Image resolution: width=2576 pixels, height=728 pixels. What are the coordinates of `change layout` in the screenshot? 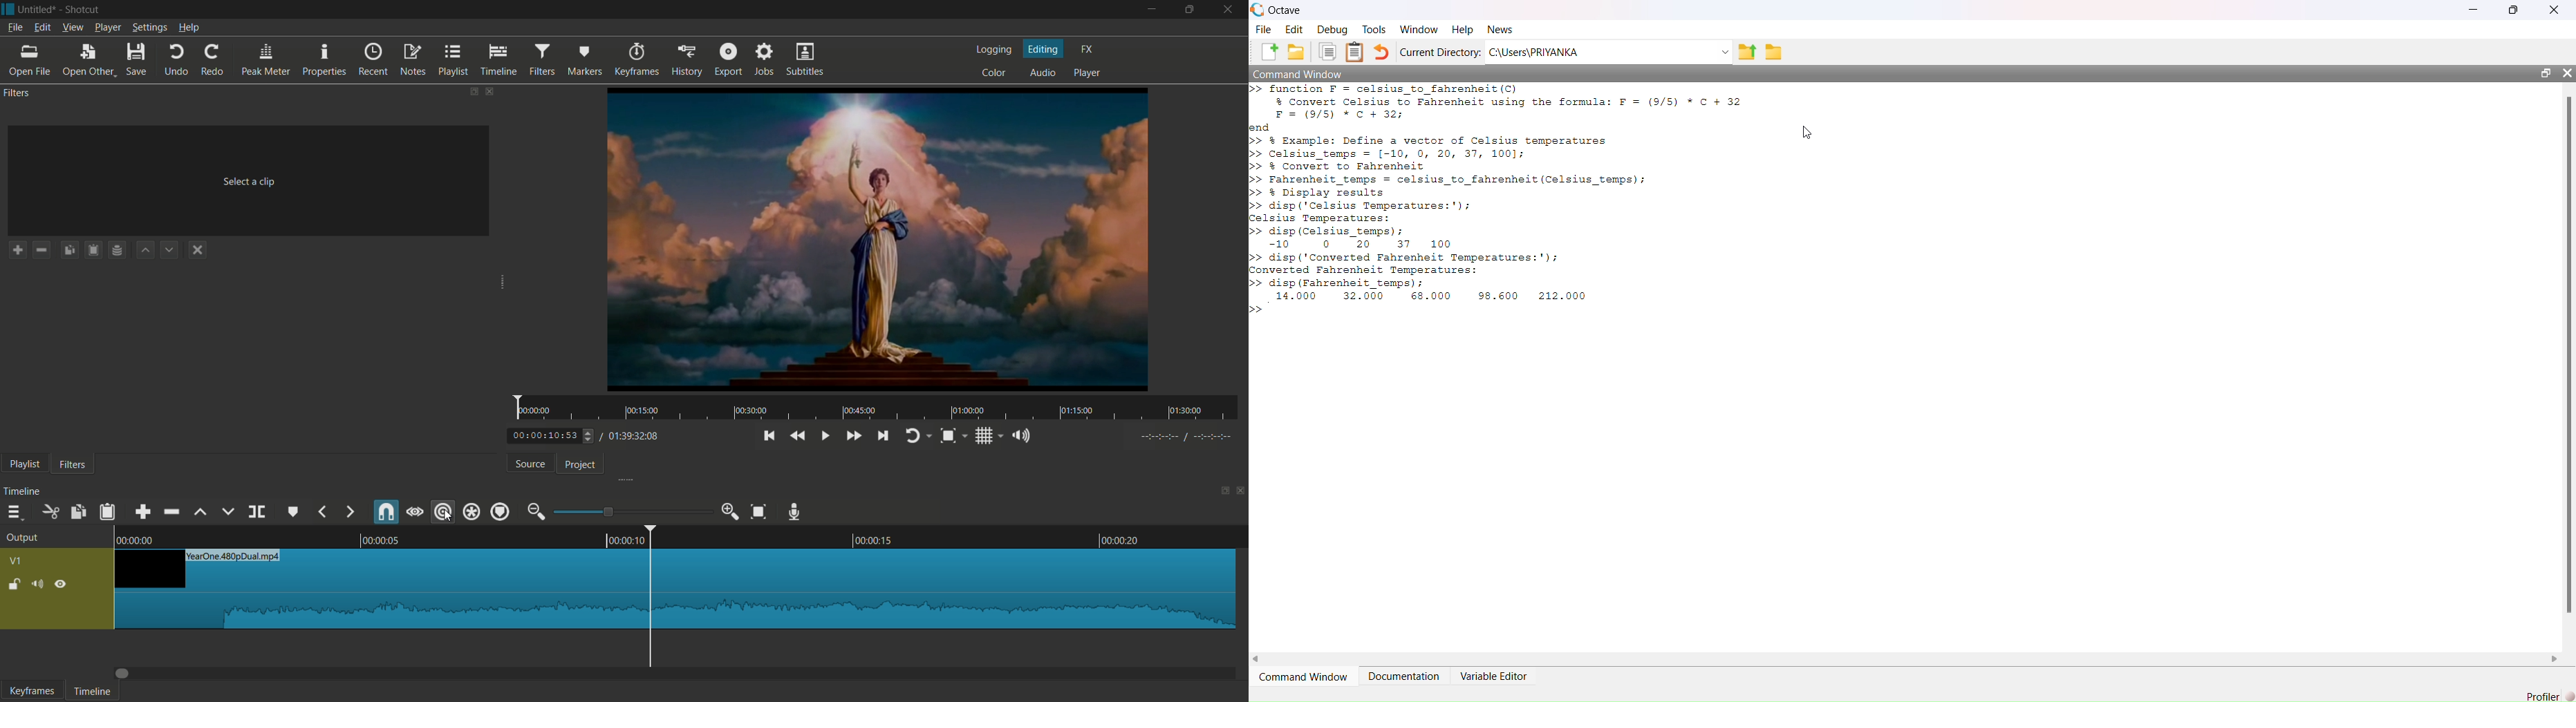 It's located at (472, 92).